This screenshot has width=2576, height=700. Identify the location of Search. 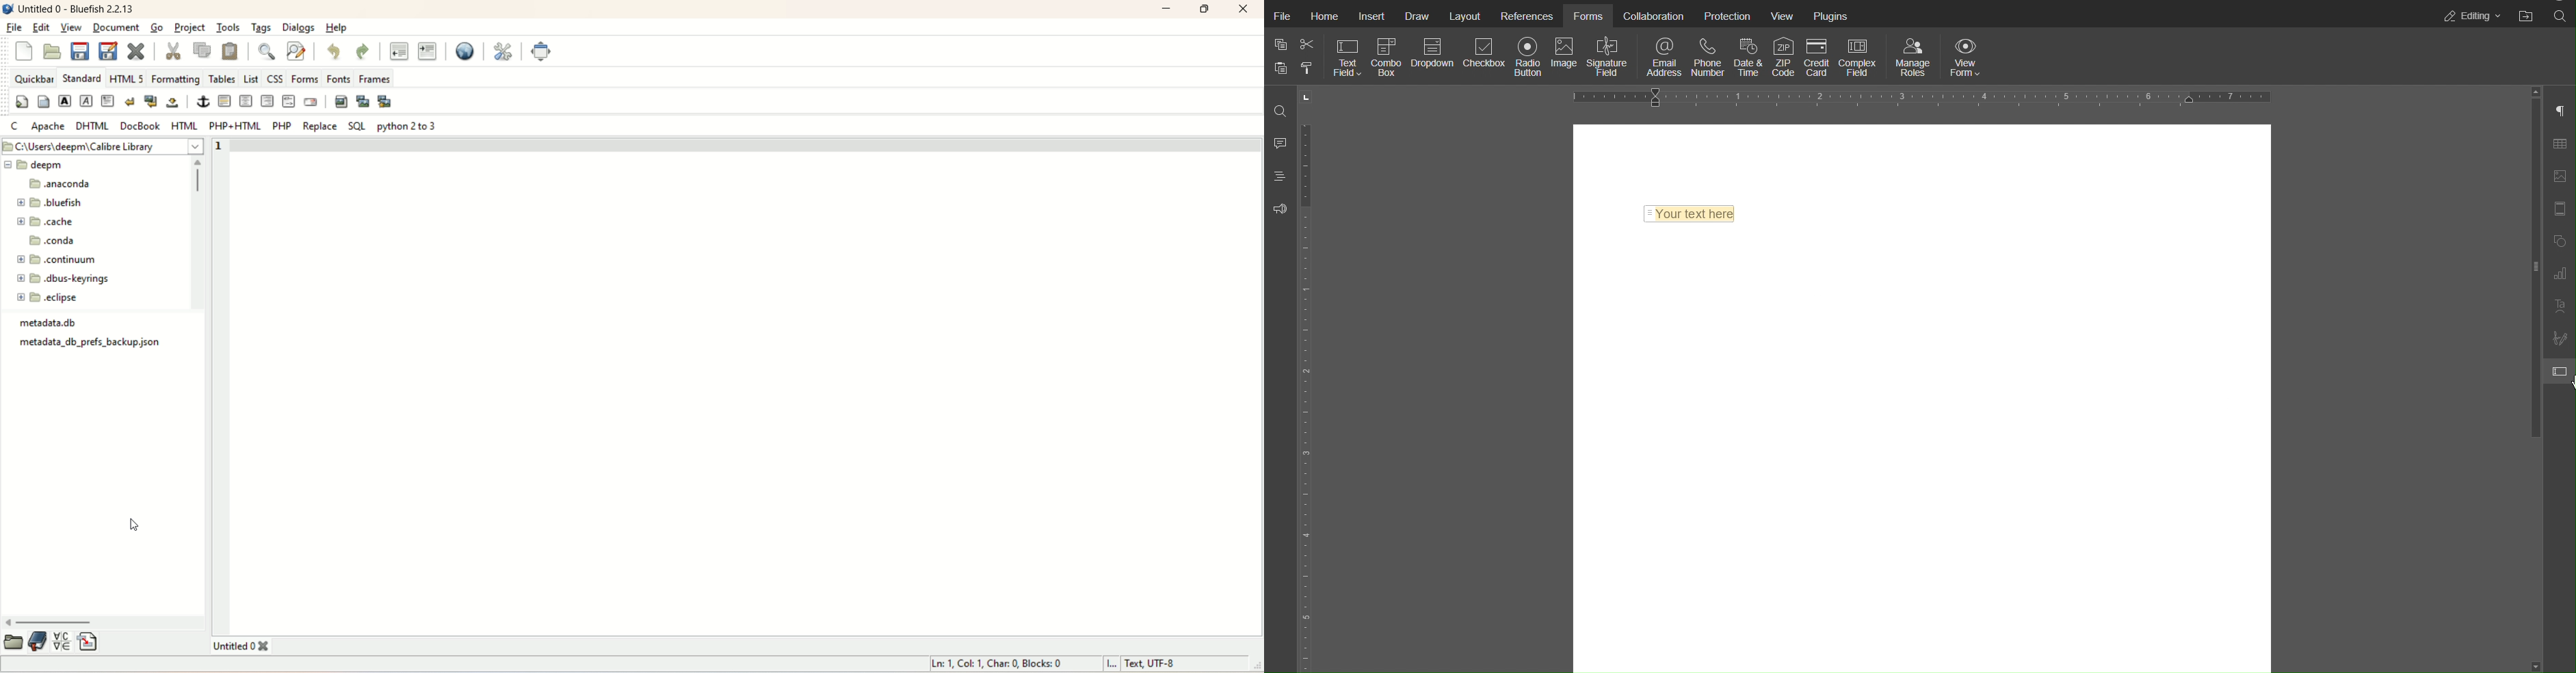
(1282, 110).